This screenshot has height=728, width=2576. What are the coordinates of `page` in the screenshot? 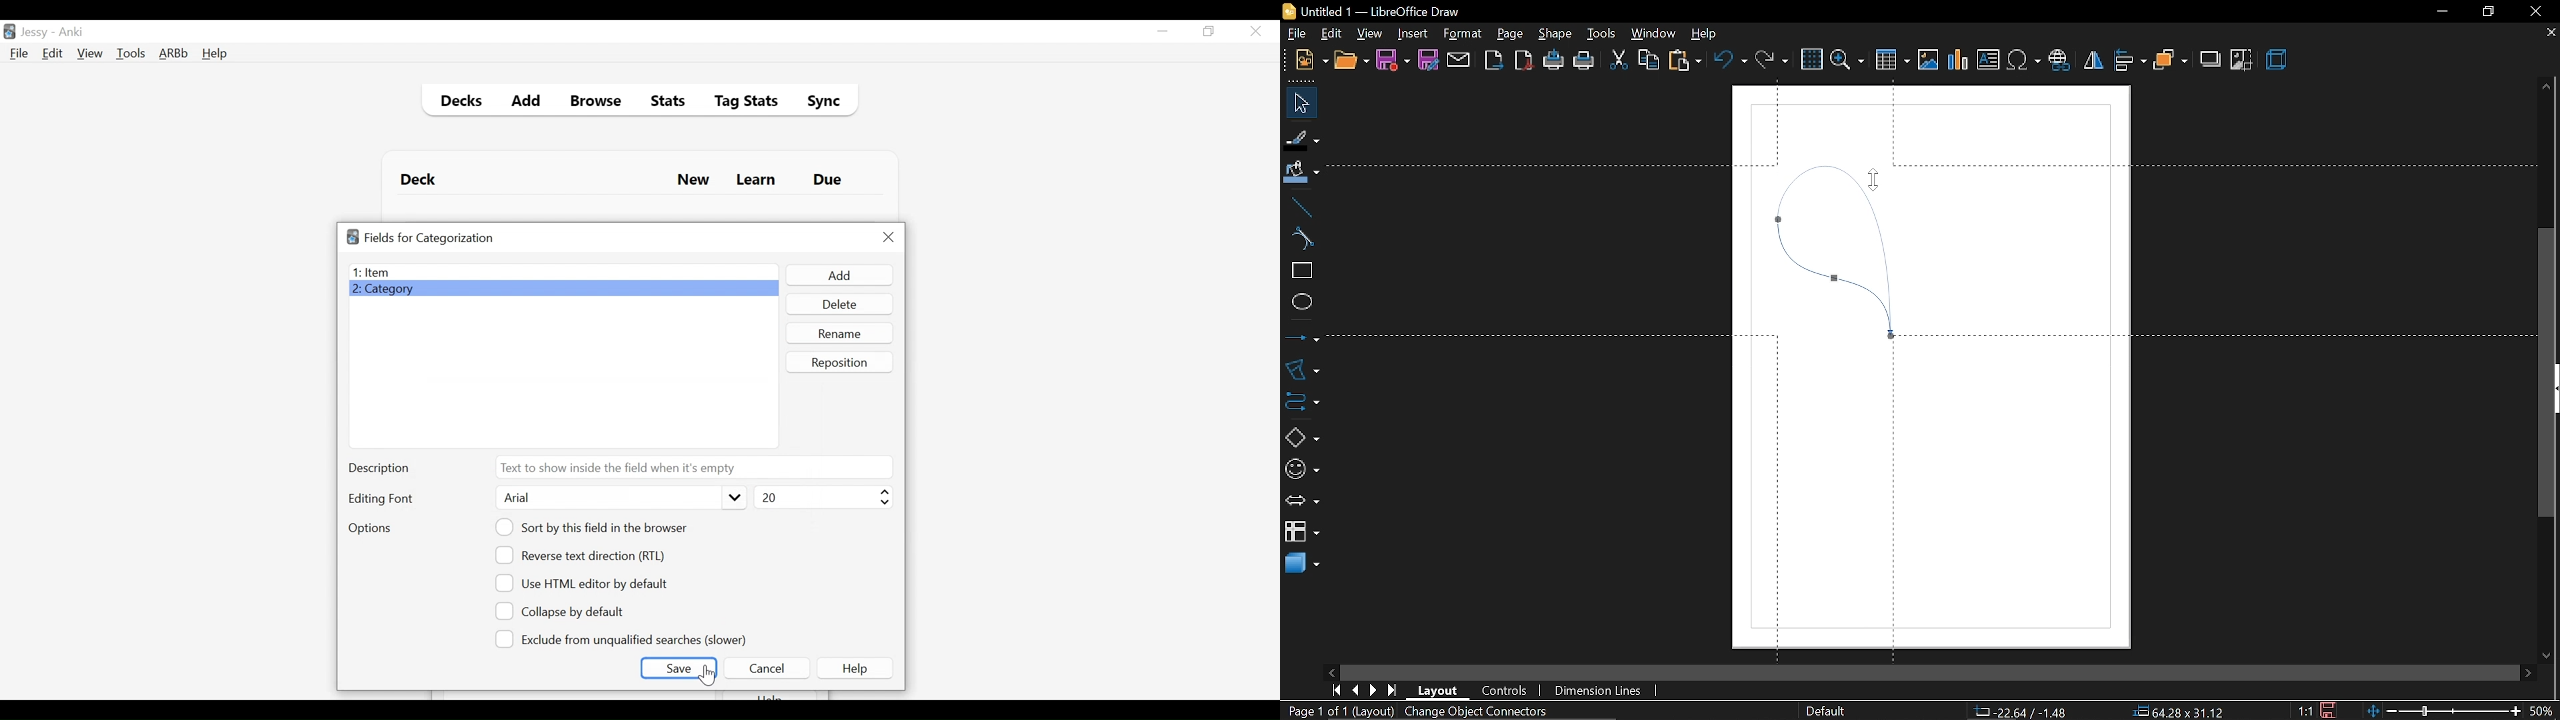 It's located at (1510, 31).